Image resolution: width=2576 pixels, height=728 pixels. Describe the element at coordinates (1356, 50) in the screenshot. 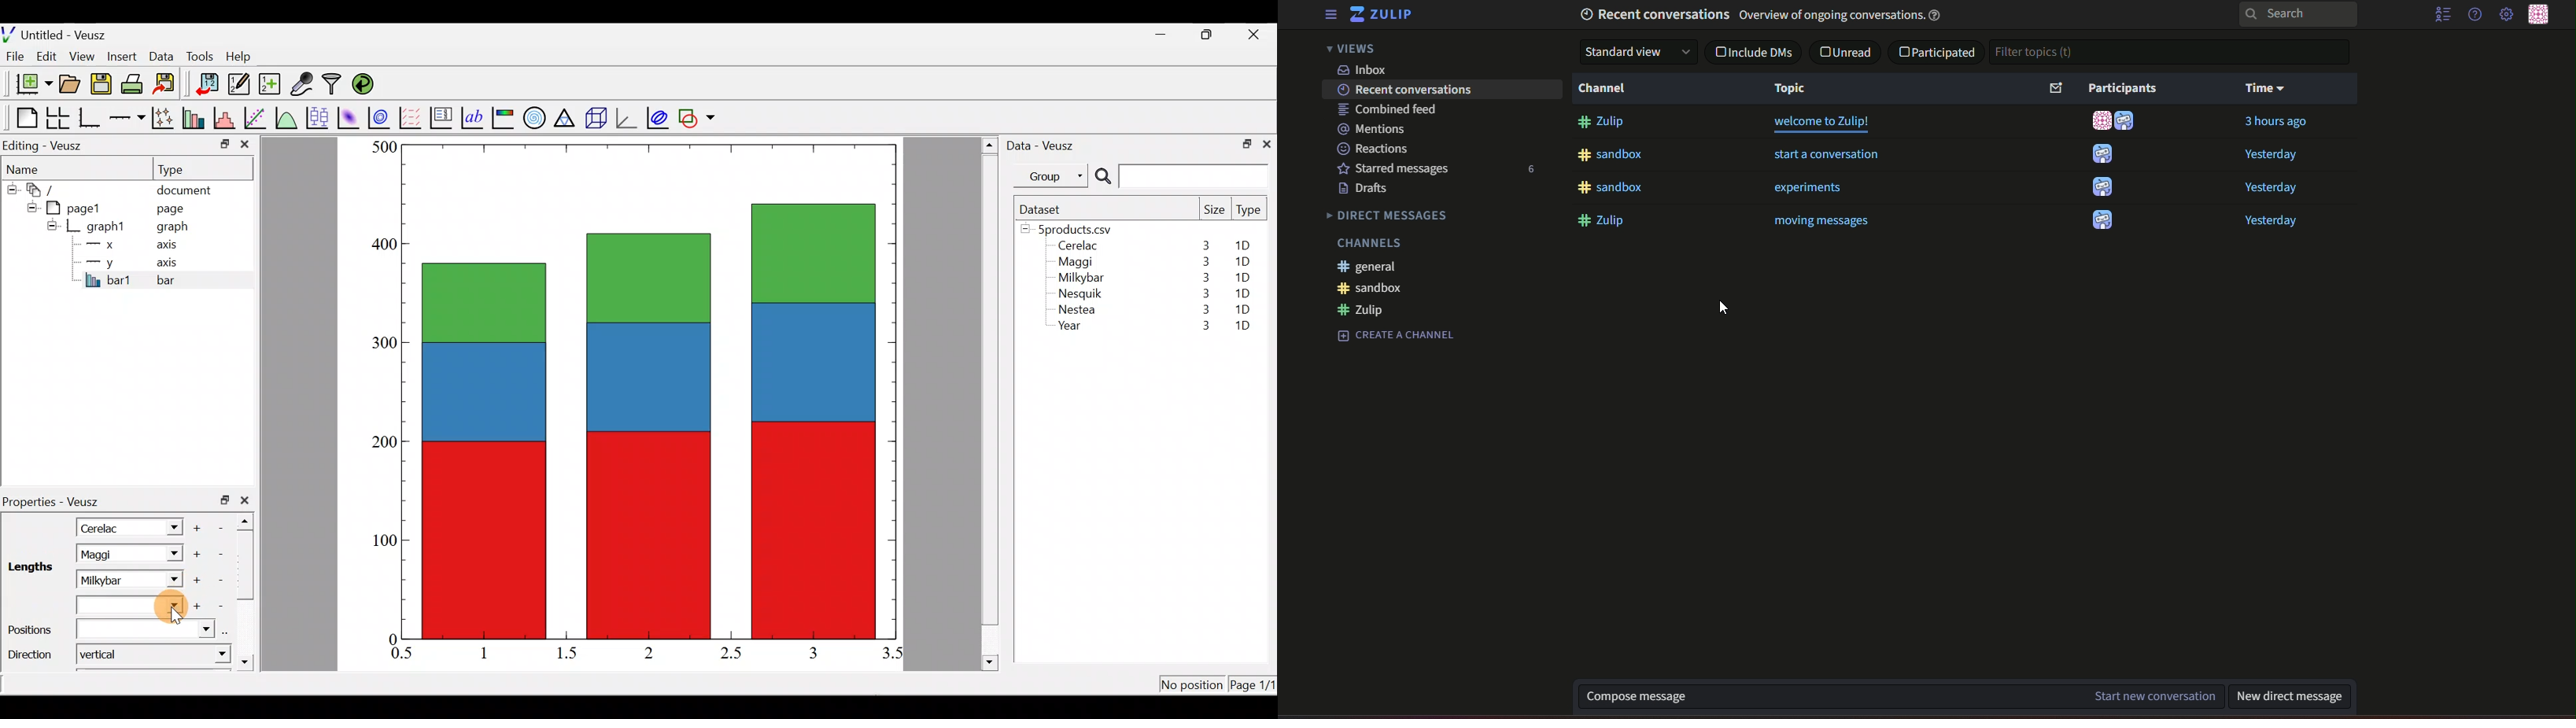

I see `views` at that location.